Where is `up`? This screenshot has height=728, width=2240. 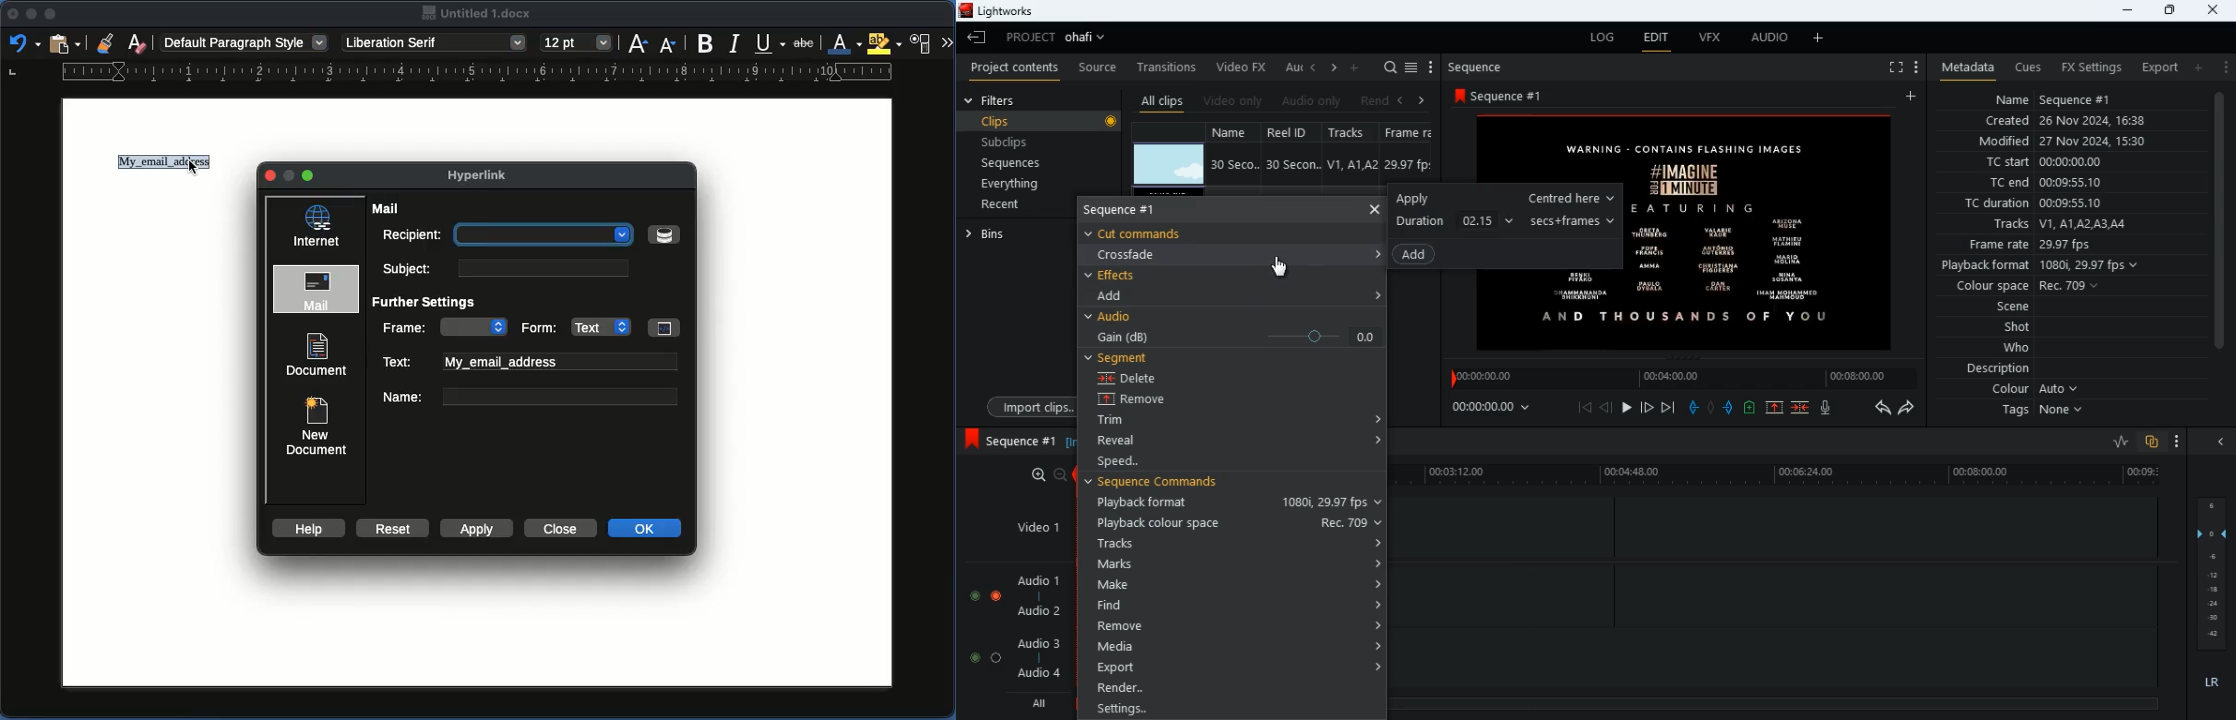
up is located at coordinates (1774, 409).